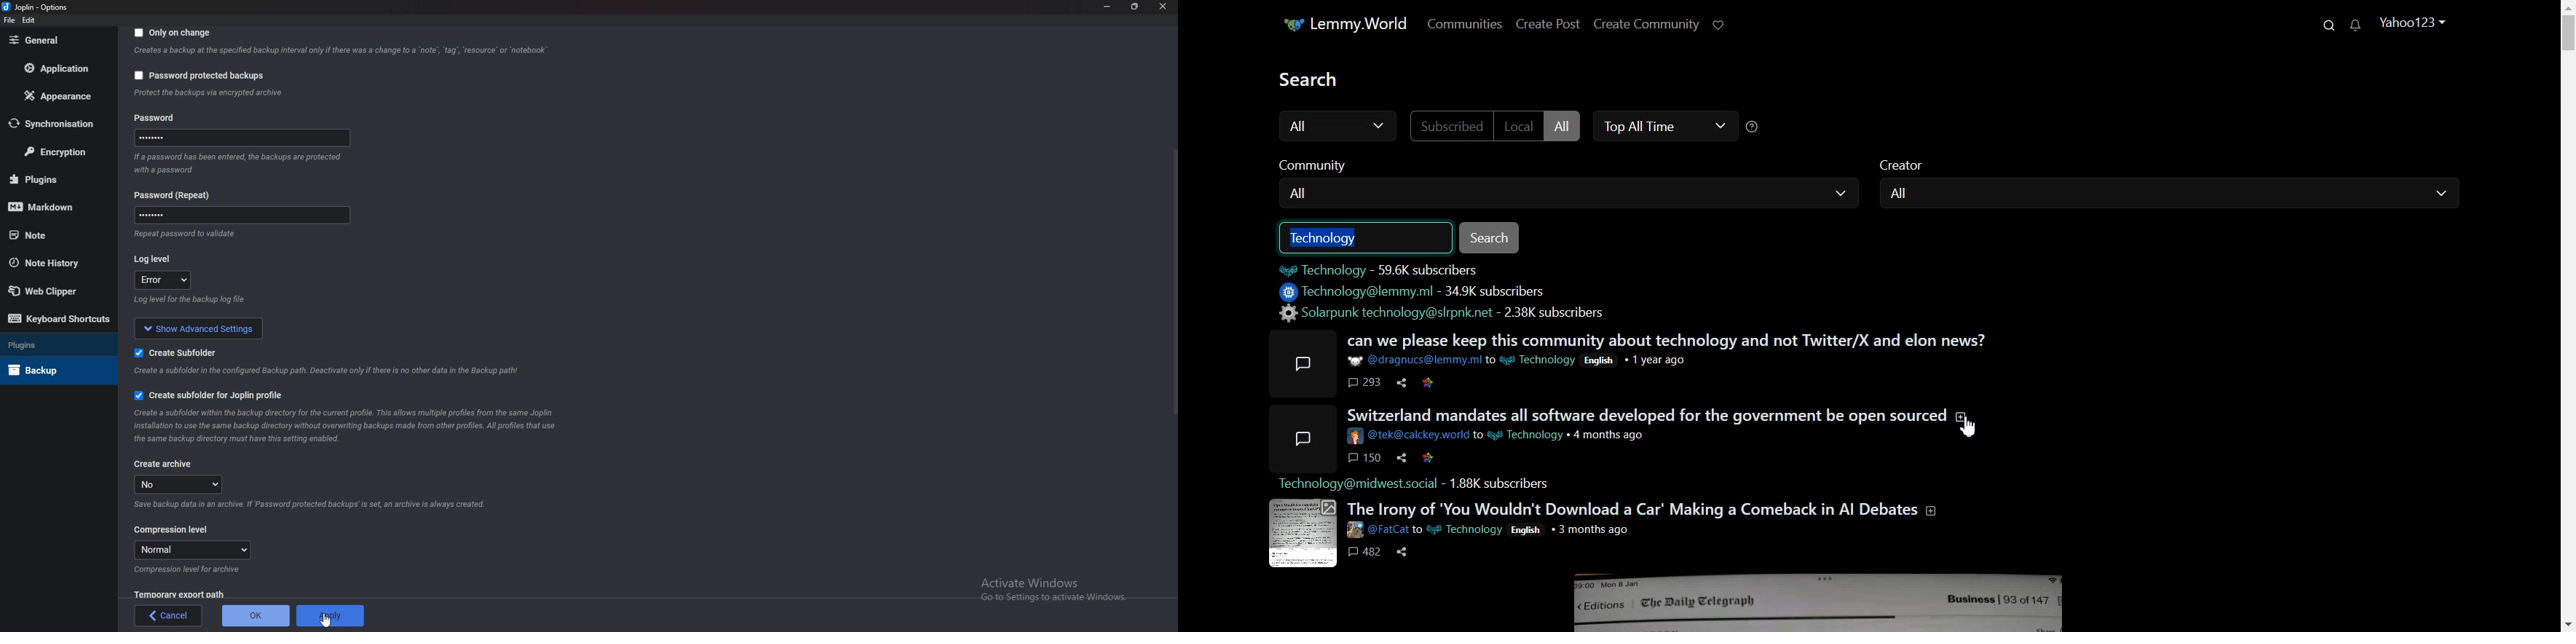 This screenshot has height=644, width=2576. I want to click on Info on subfolder for joplin profile, so click(356, 426).